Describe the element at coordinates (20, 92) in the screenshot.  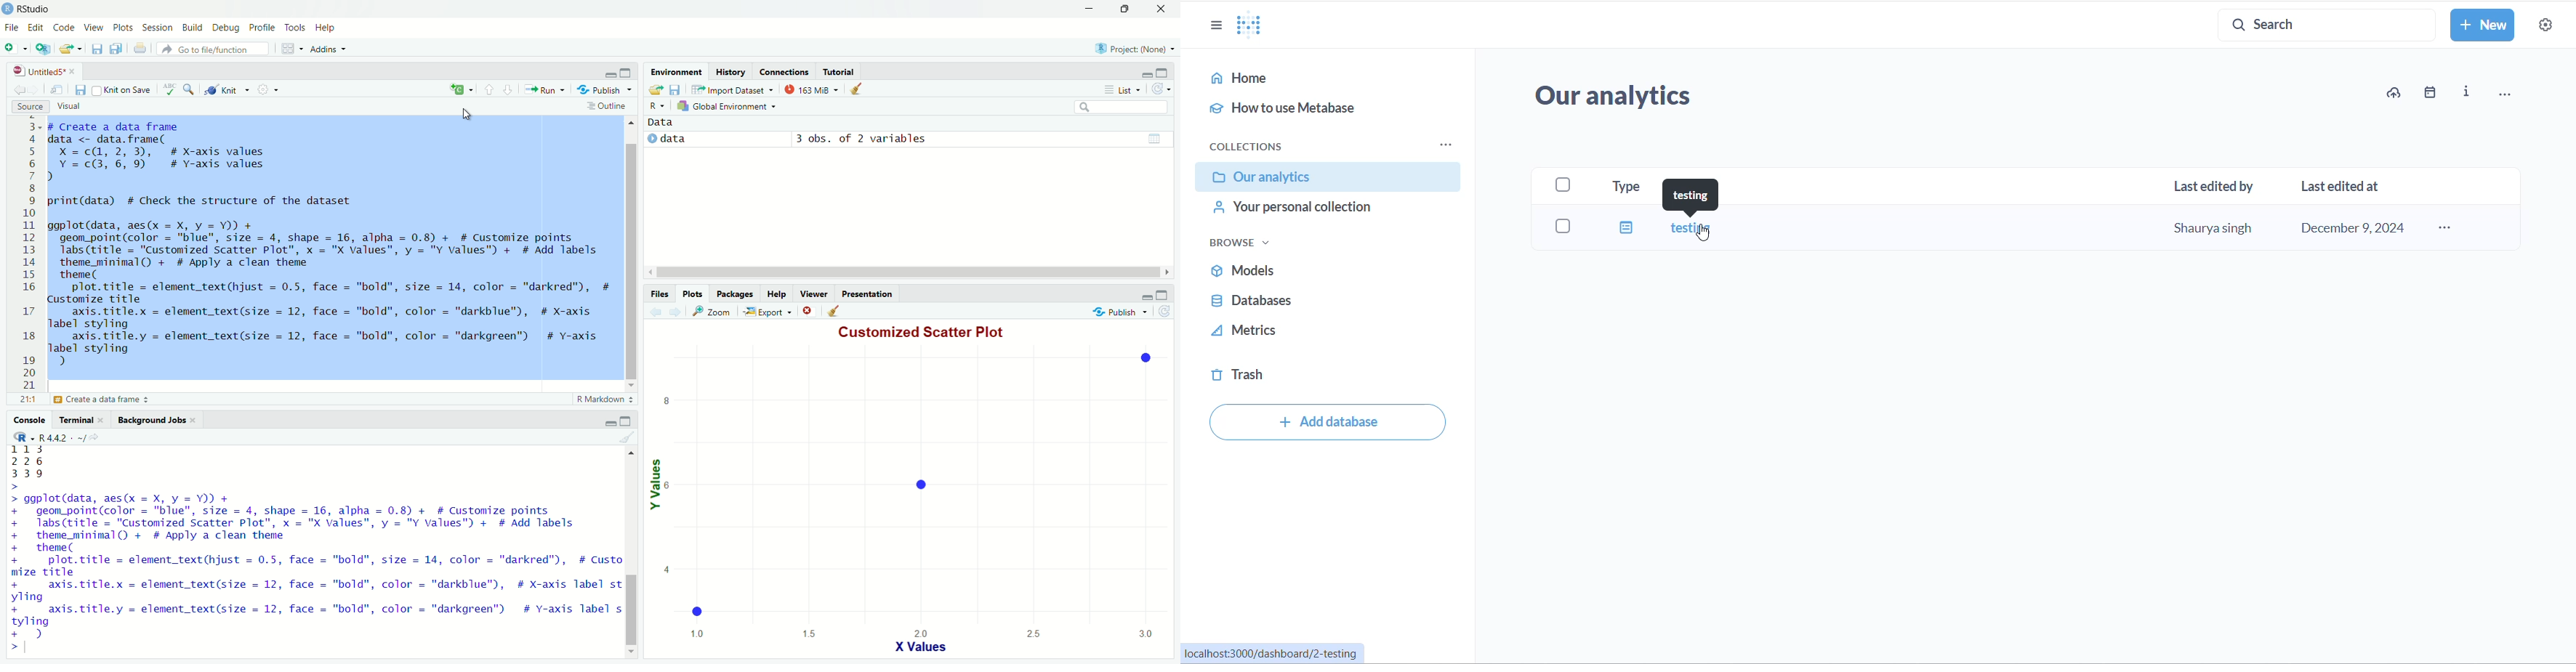
I see `Go back to the previous source location` at that location.